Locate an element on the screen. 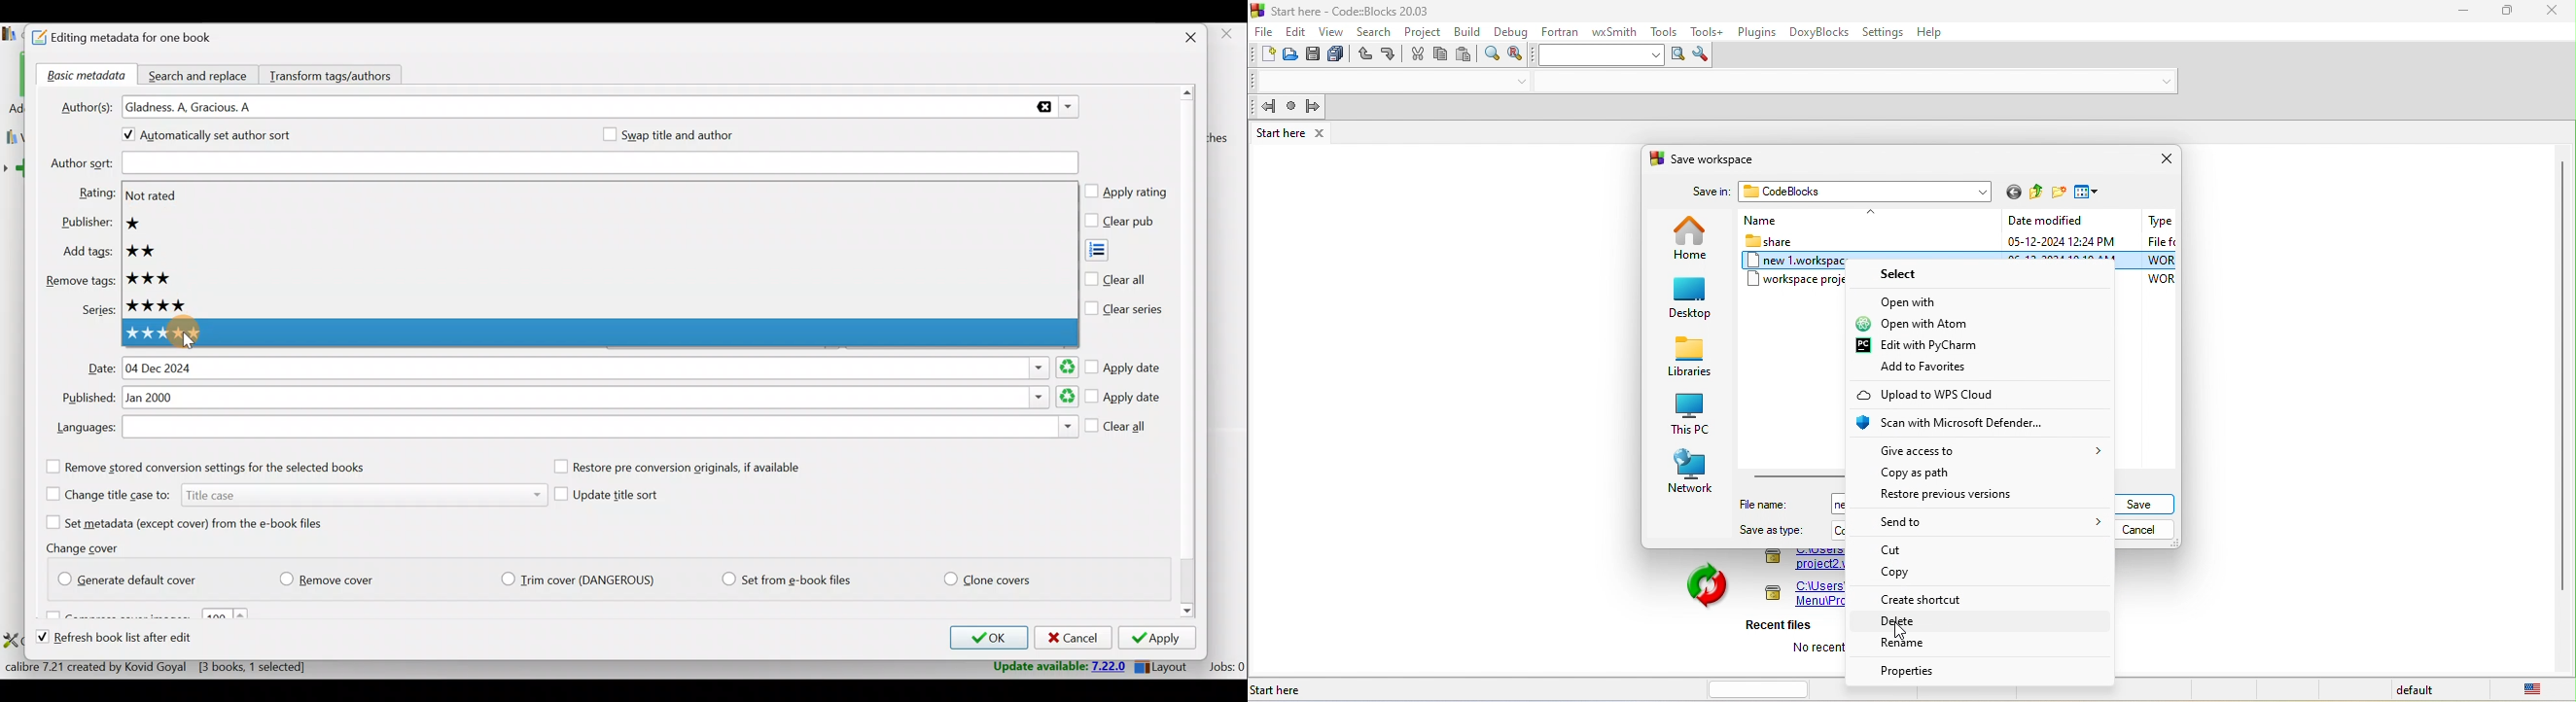 Image resolution: width=2576 pixels, height=728 pixels. cursor movement is located at coordinates (1903, 632).